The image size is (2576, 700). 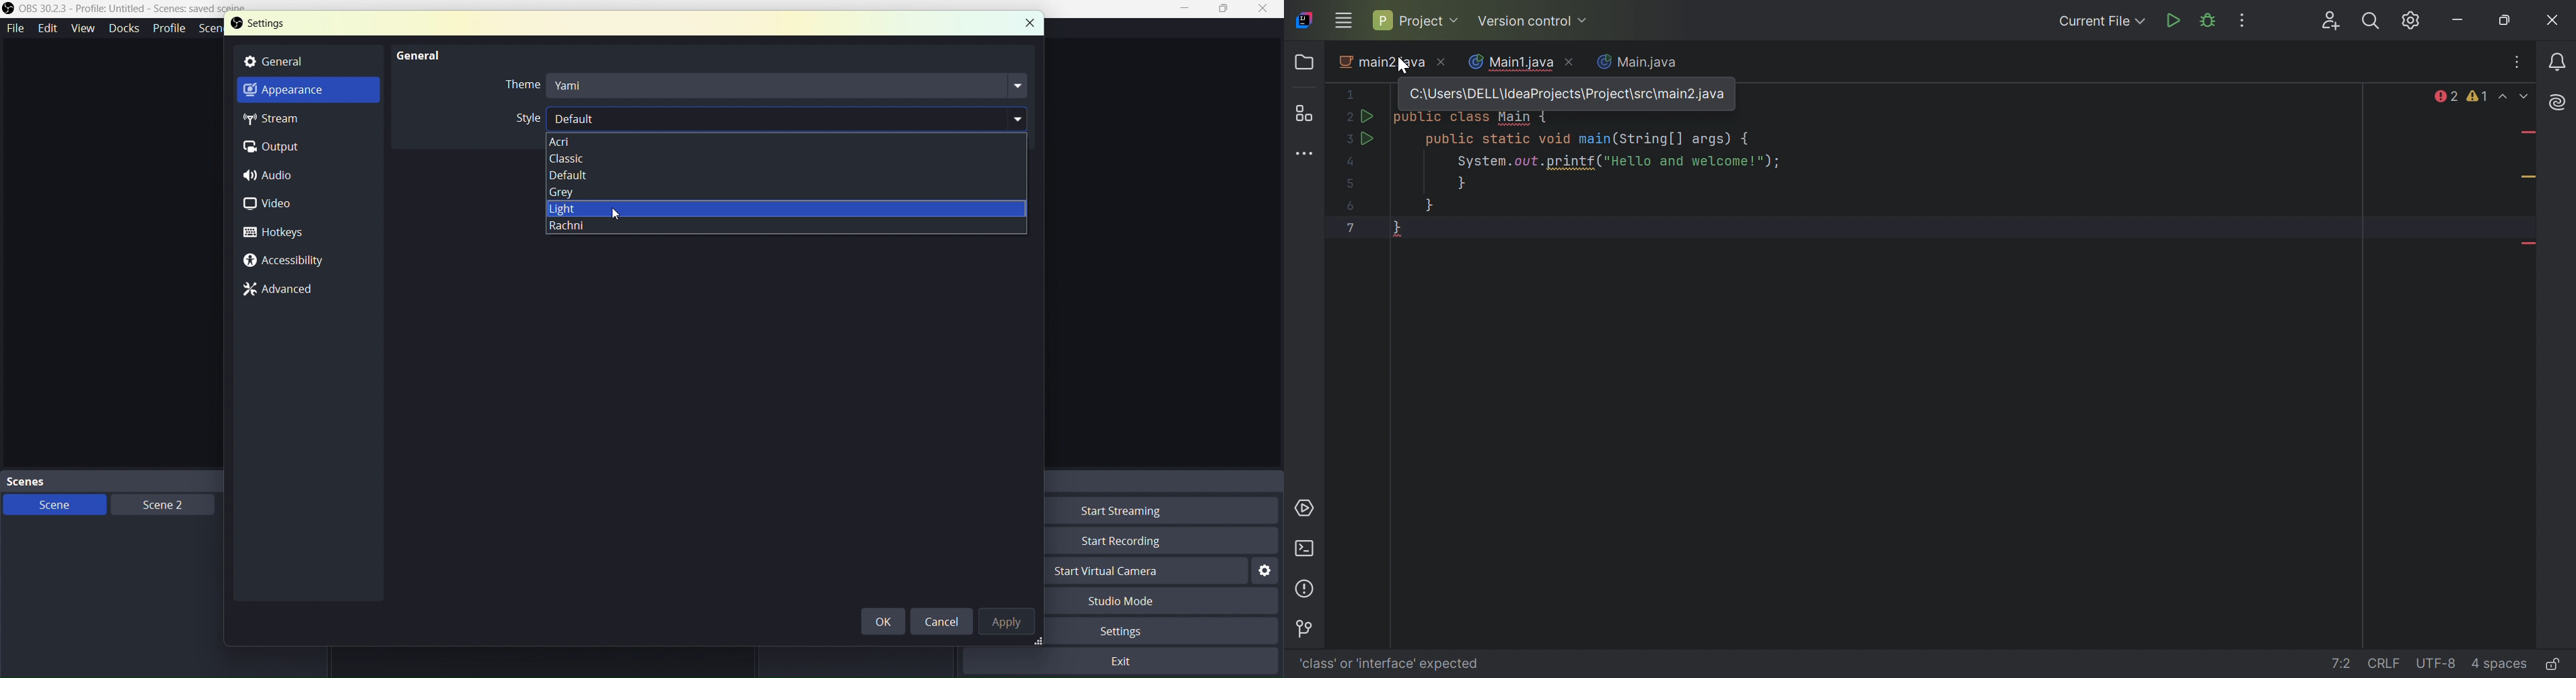 I want to click on Box, so click(x=1226, y=9).